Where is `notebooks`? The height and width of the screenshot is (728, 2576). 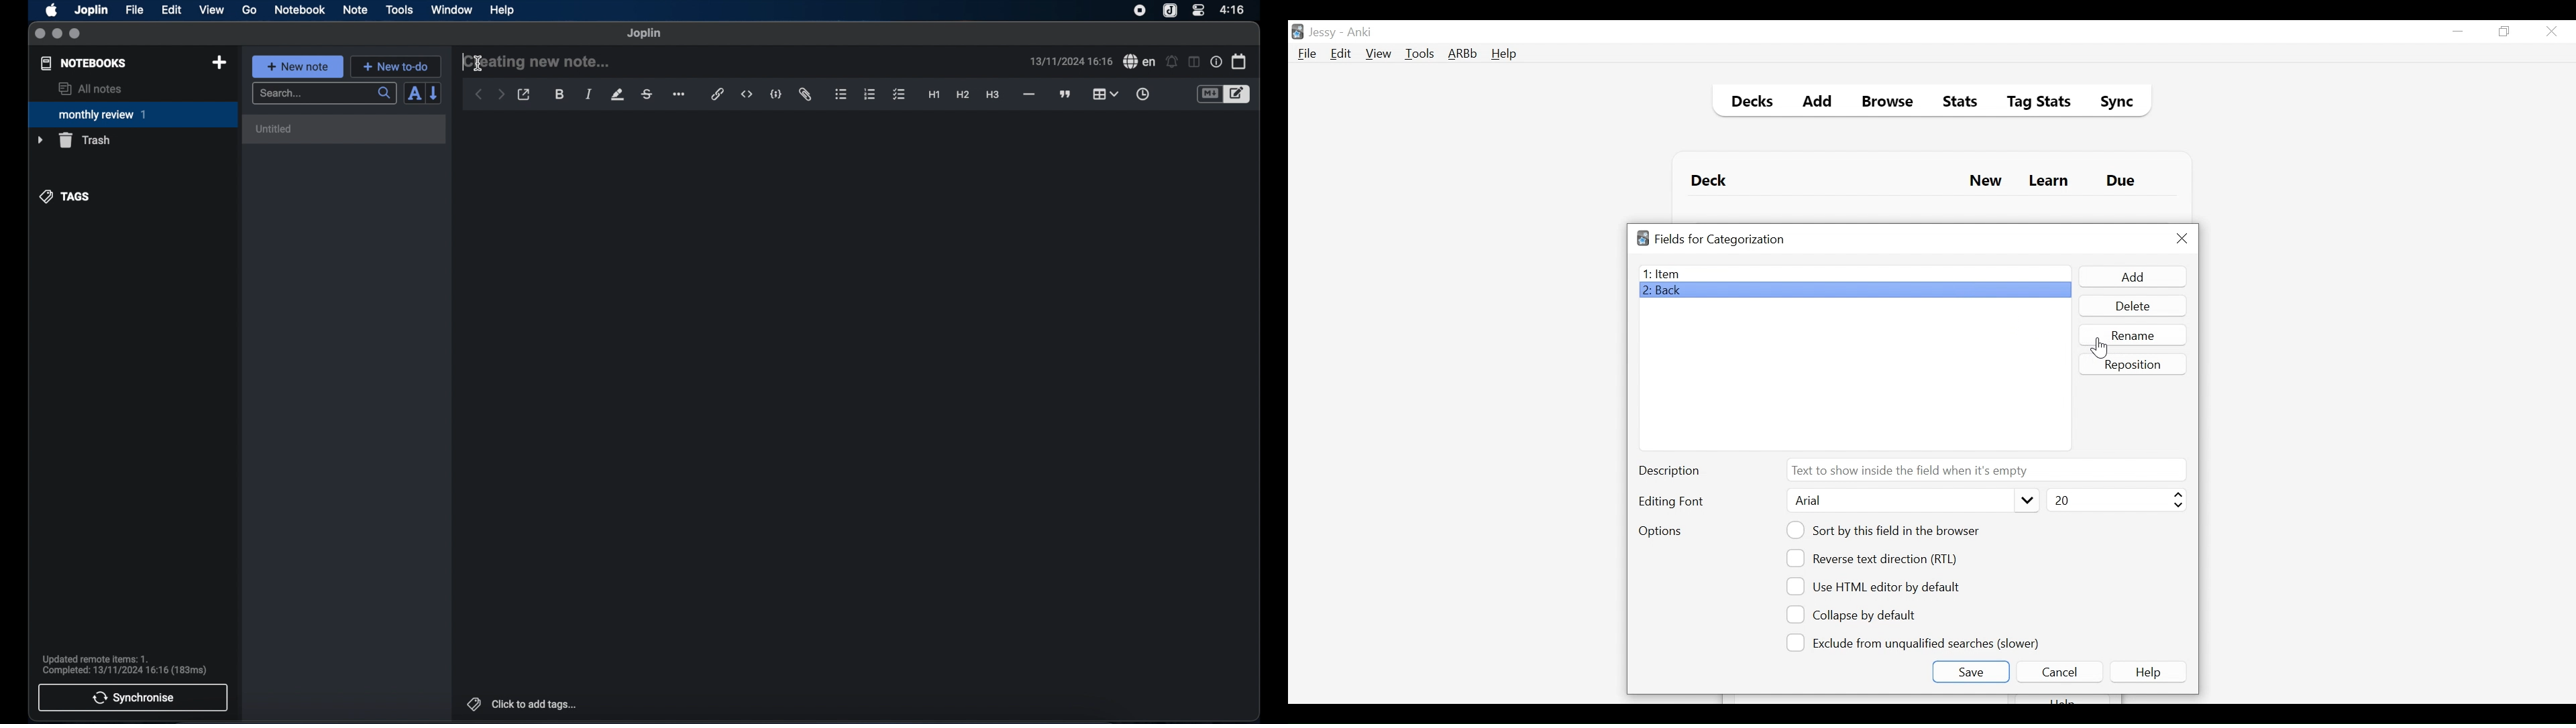 notebooks is located at coordinates (84, 63).